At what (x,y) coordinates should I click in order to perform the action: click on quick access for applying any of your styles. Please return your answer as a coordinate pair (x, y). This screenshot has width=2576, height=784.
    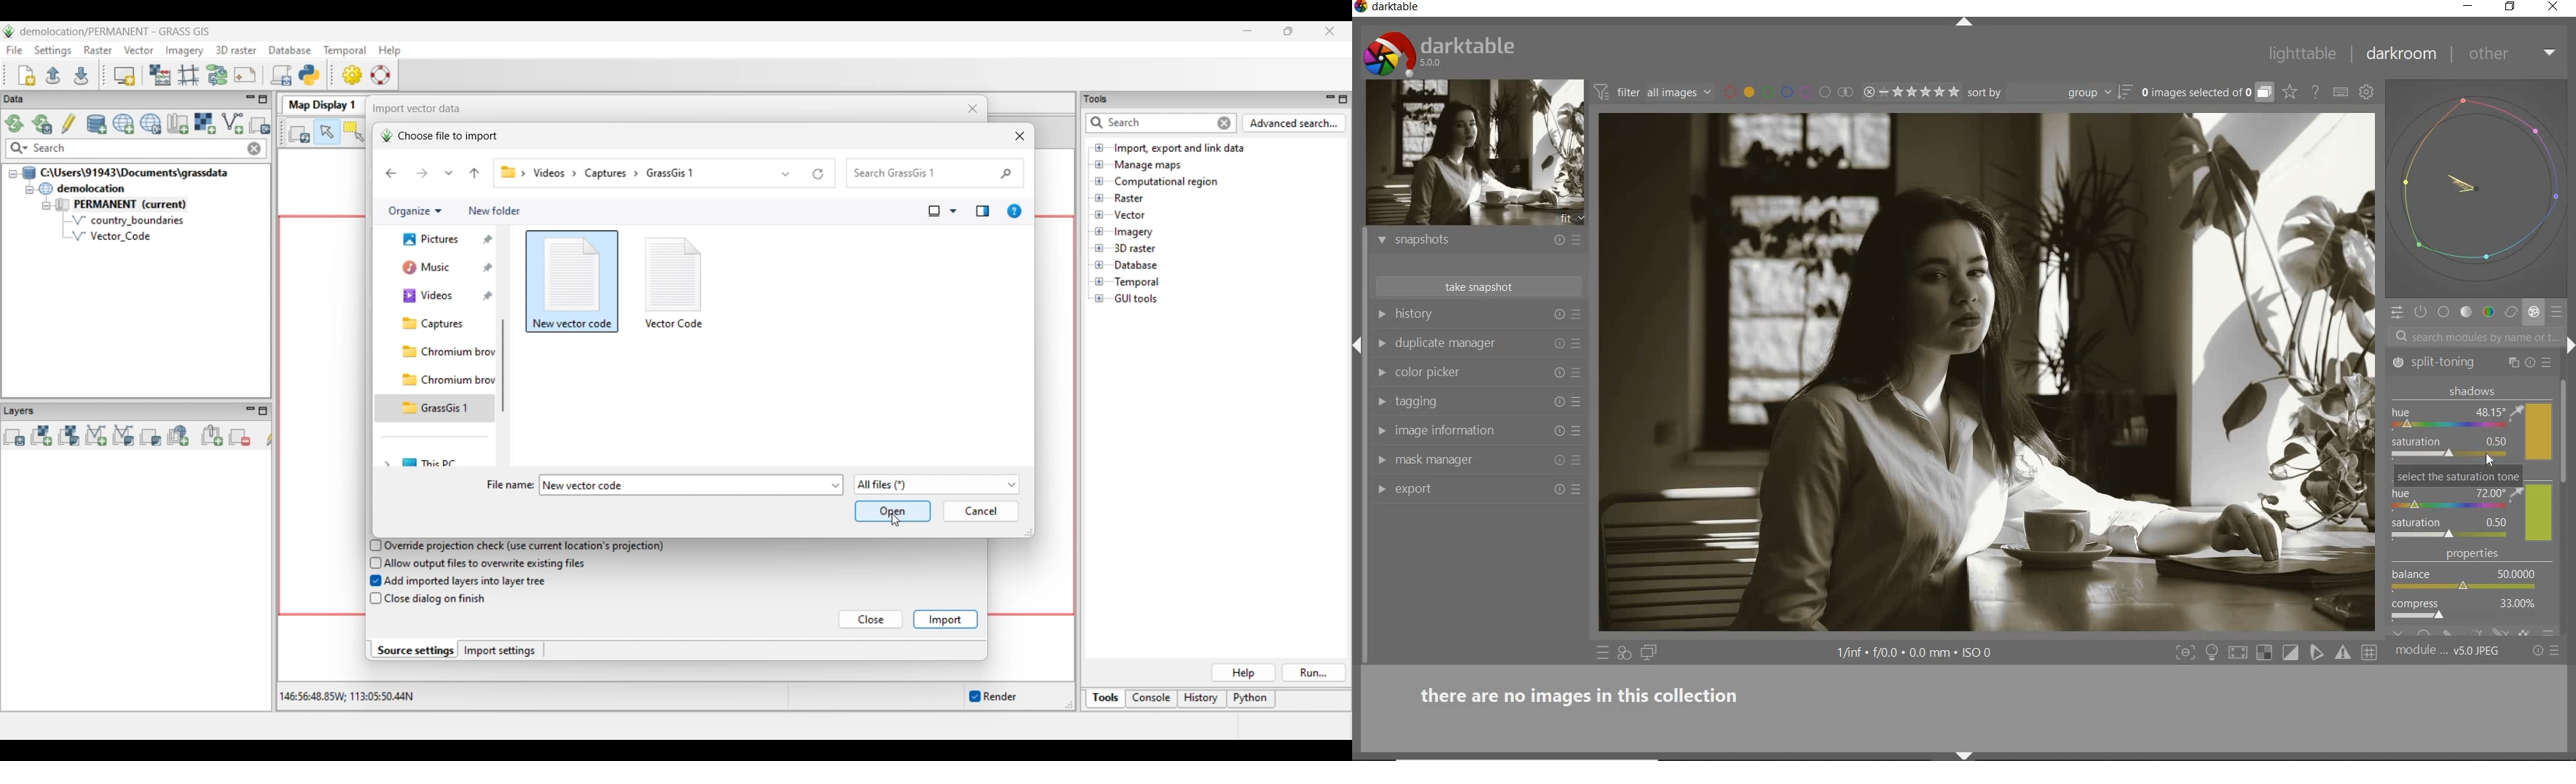
    Looking at the image, I should click on (1625, 654).